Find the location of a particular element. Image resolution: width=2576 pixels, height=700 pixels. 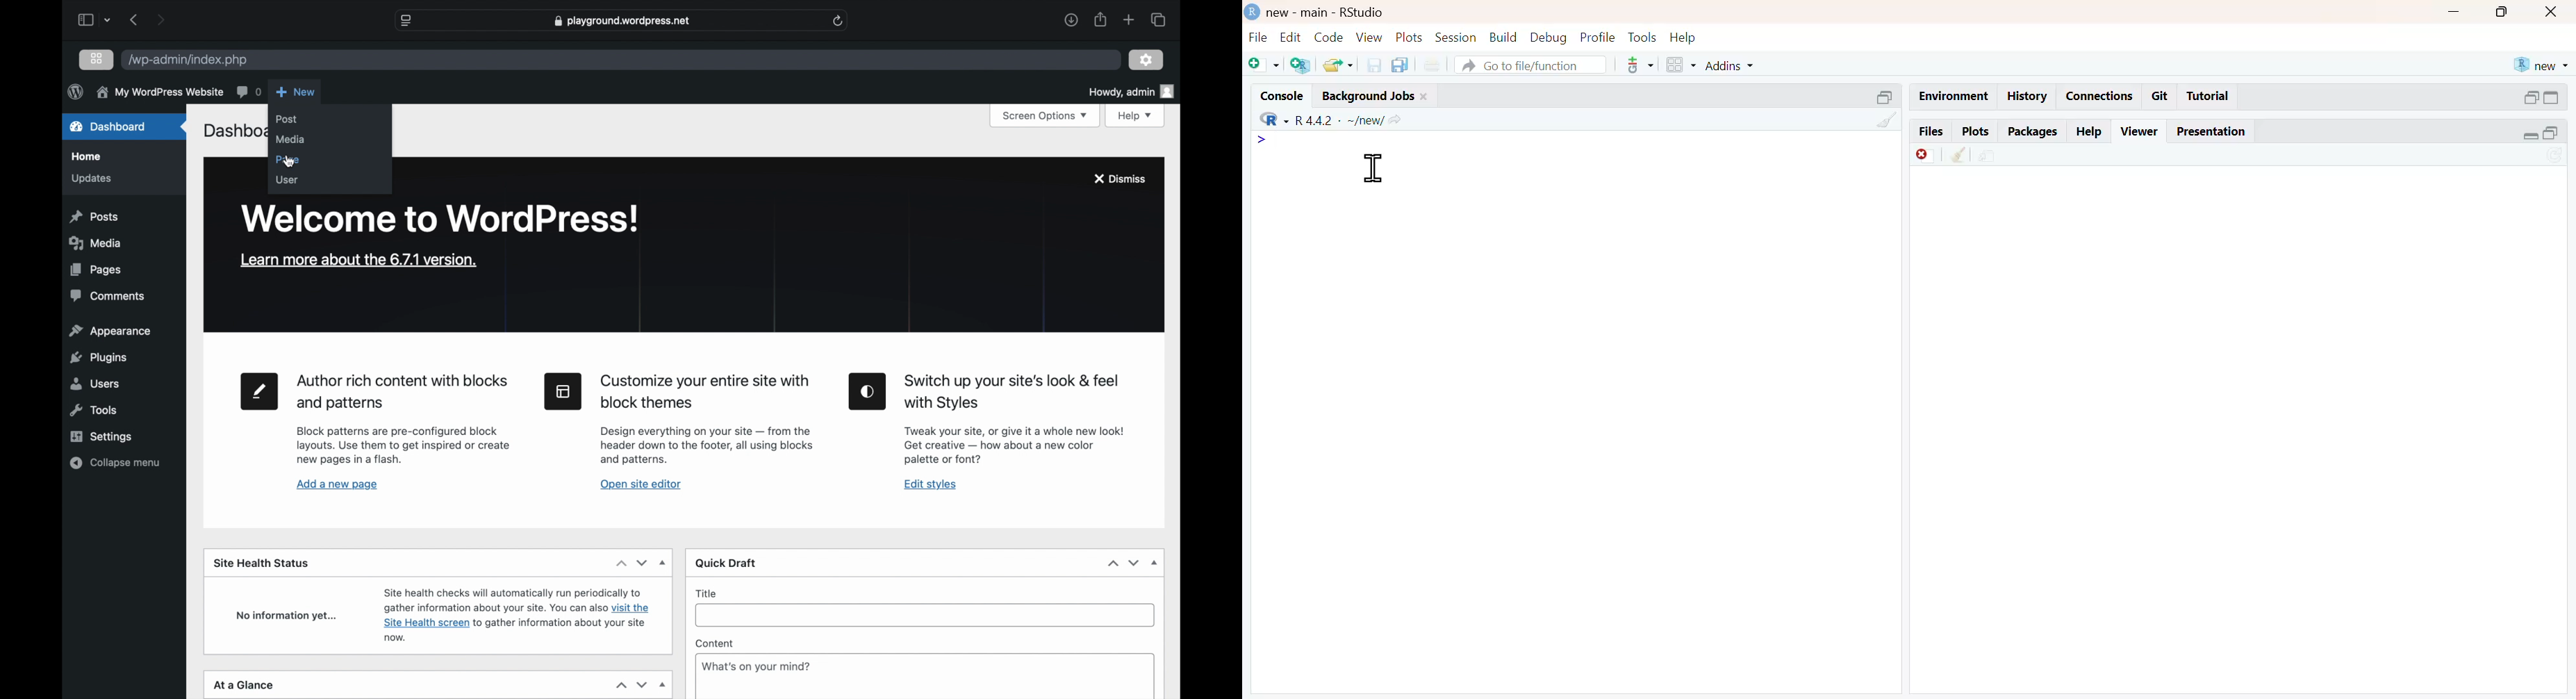

console is located at coordinates (1275, 93).